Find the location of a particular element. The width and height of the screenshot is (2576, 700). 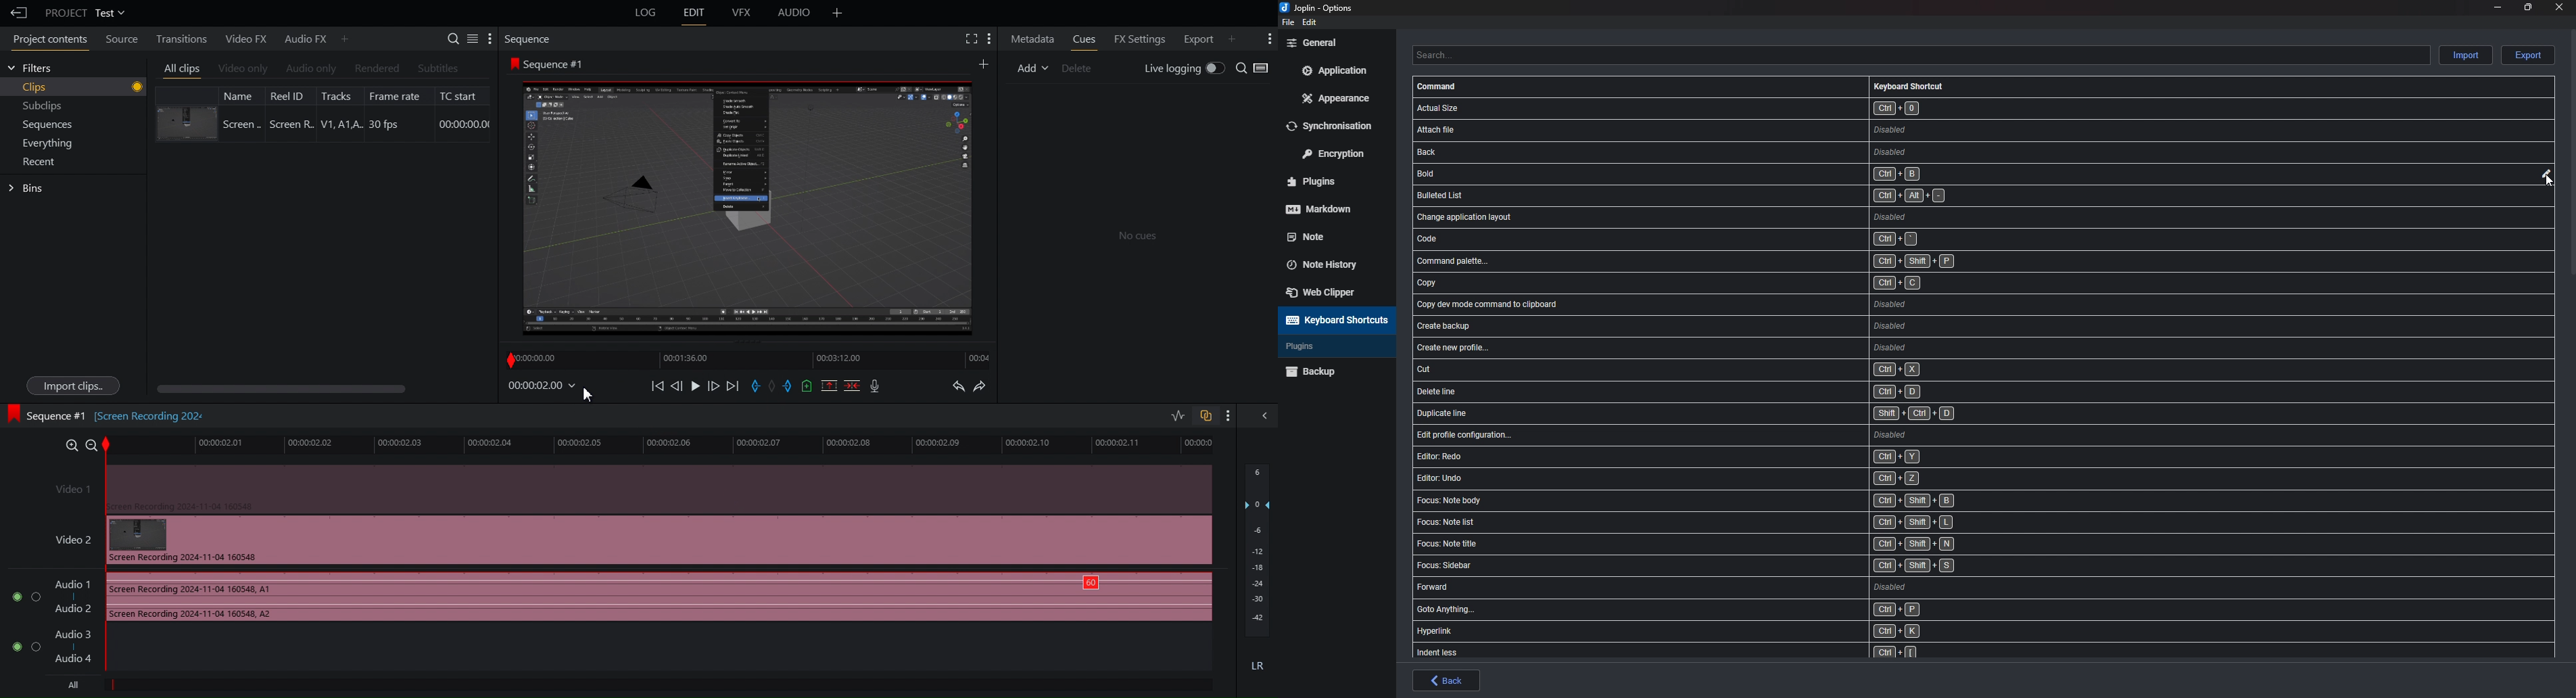

Search shortcuts is located at coordinates (1920, 55).